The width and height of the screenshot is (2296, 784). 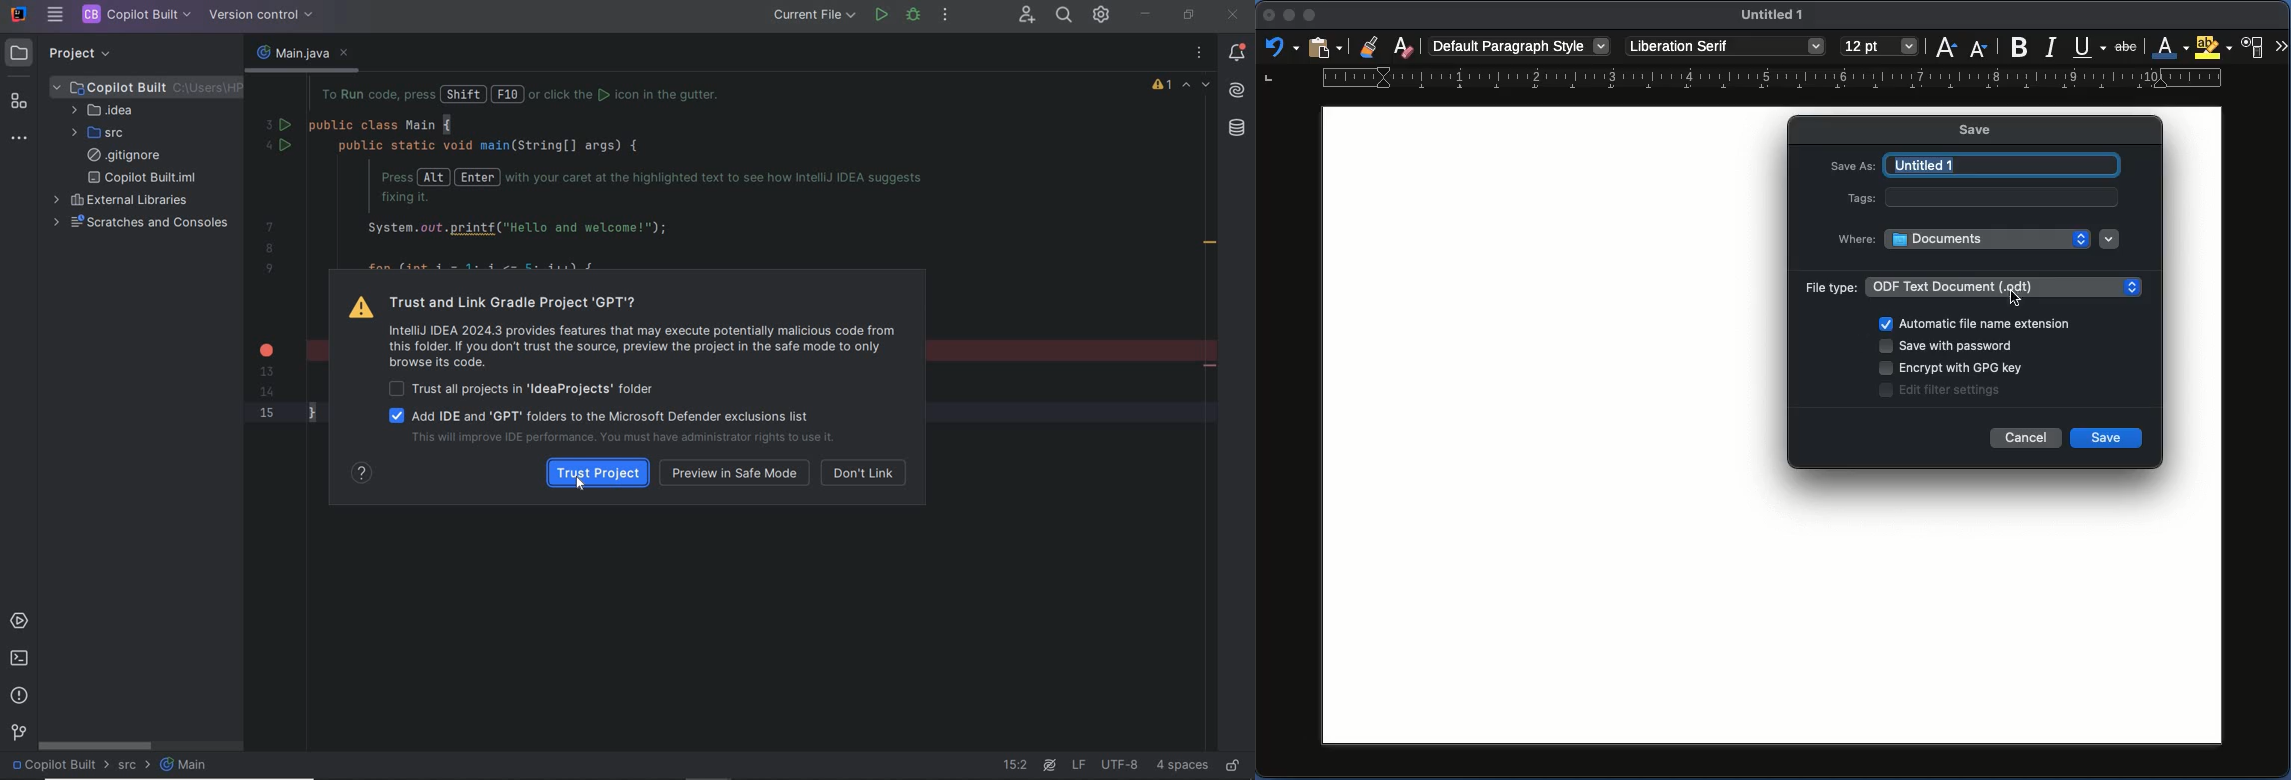 What do you see at coordinates (621, 441) in the screenshot?
I see `improve IDE performance` at bounding box center [621, 441].